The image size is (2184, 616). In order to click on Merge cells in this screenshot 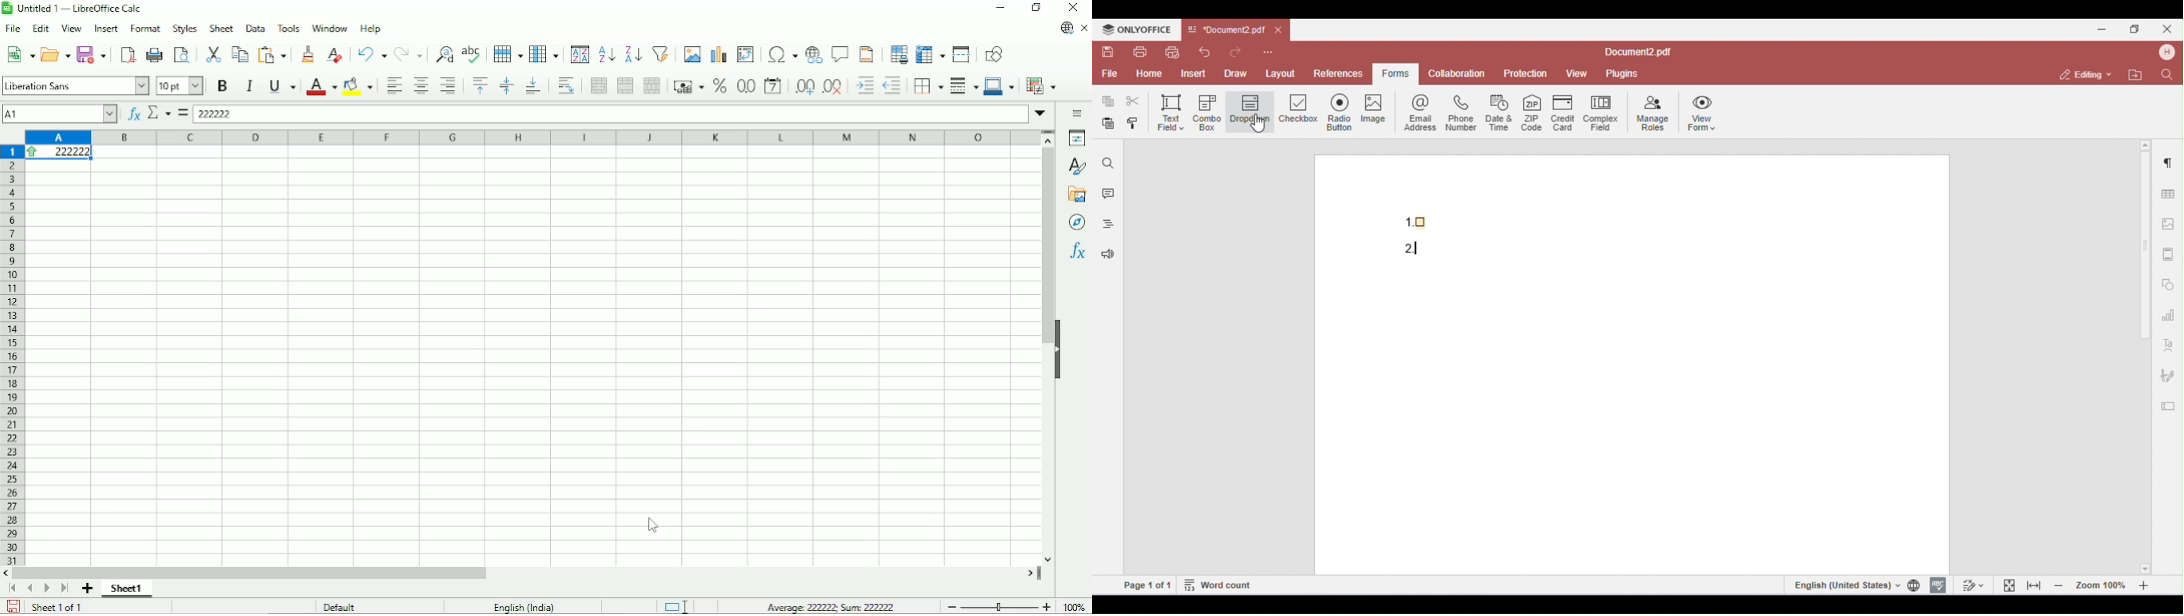, I will do `click(625, 86)`.